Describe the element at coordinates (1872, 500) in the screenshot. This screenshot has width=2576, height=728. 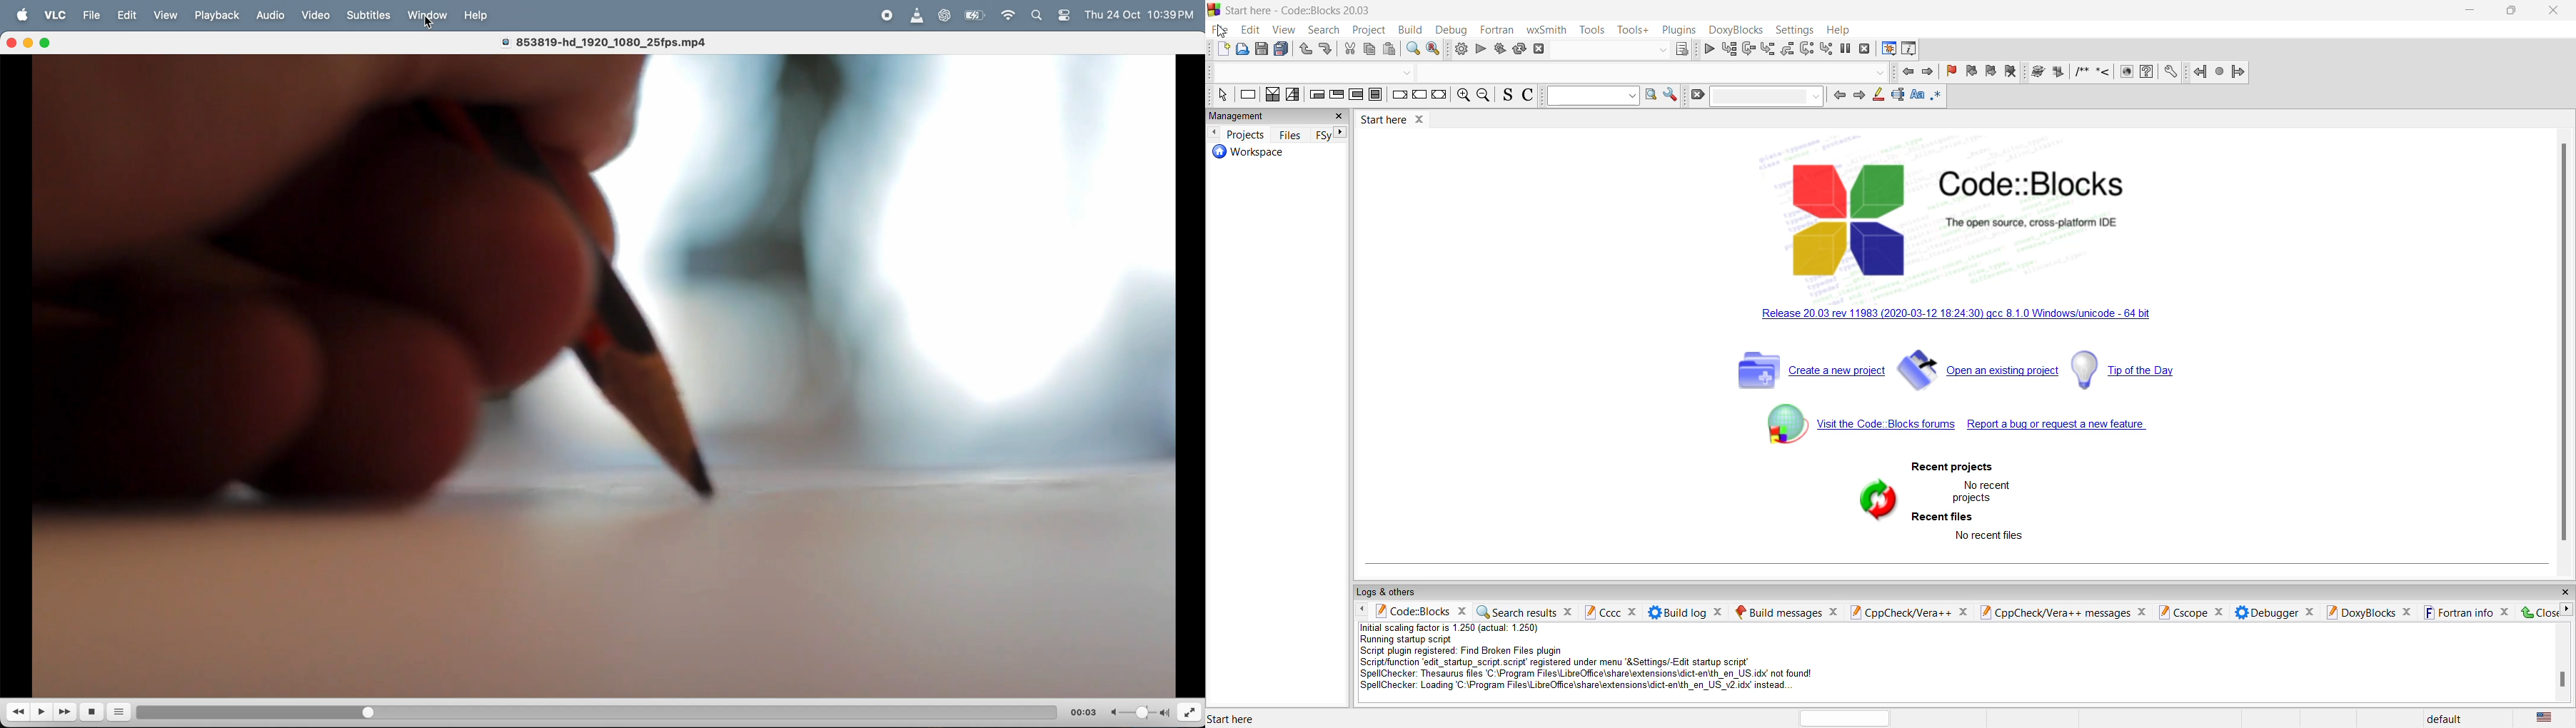
I see `refresh` at that location.